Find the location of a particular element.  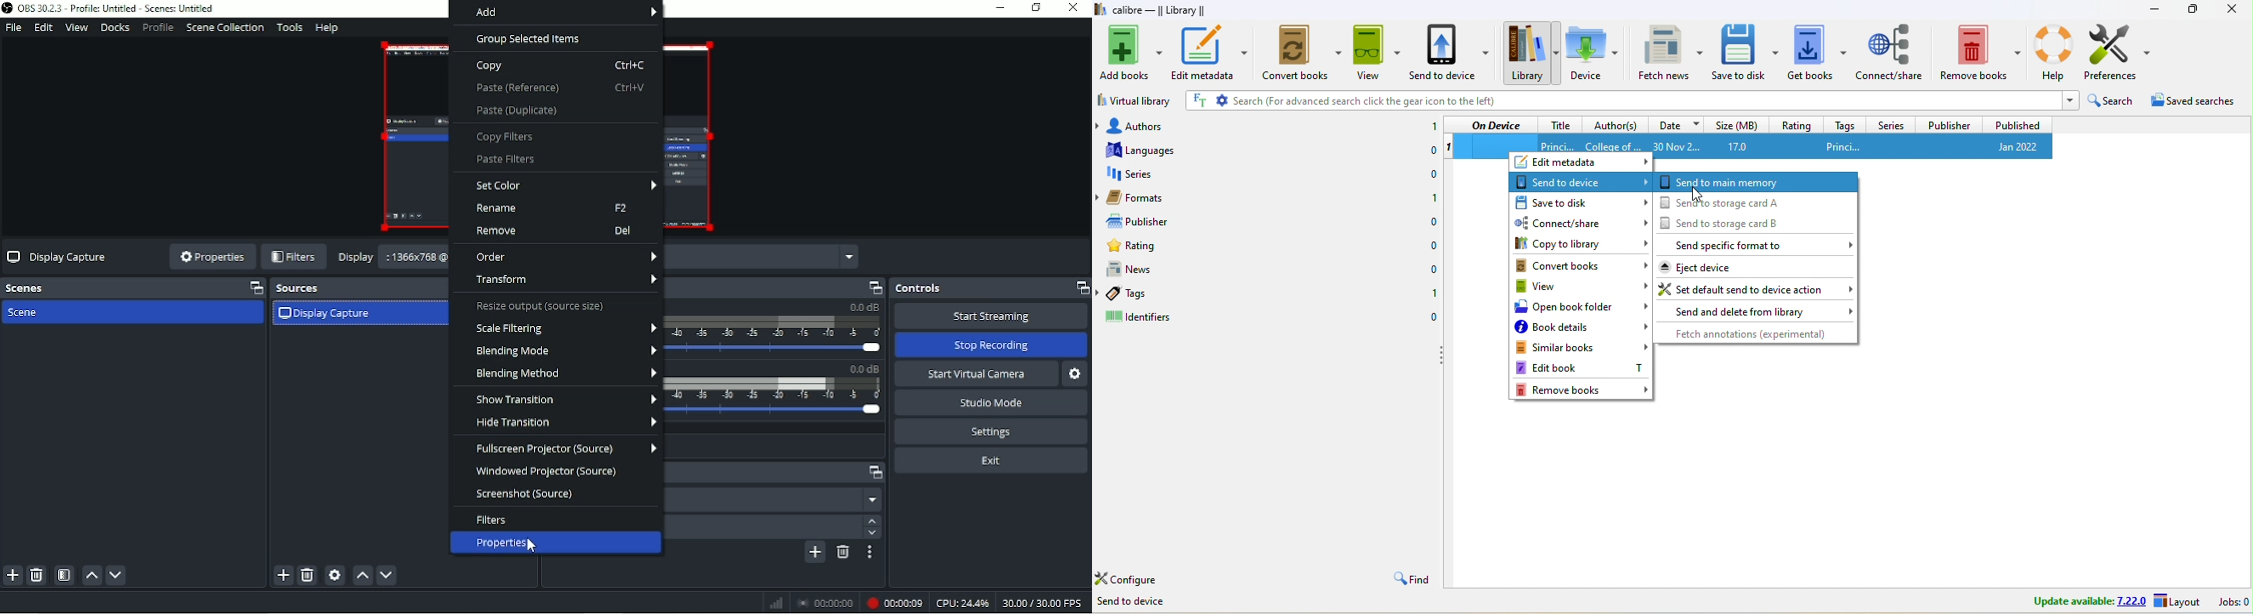

Studio mode is located at coordinates (990, 403).